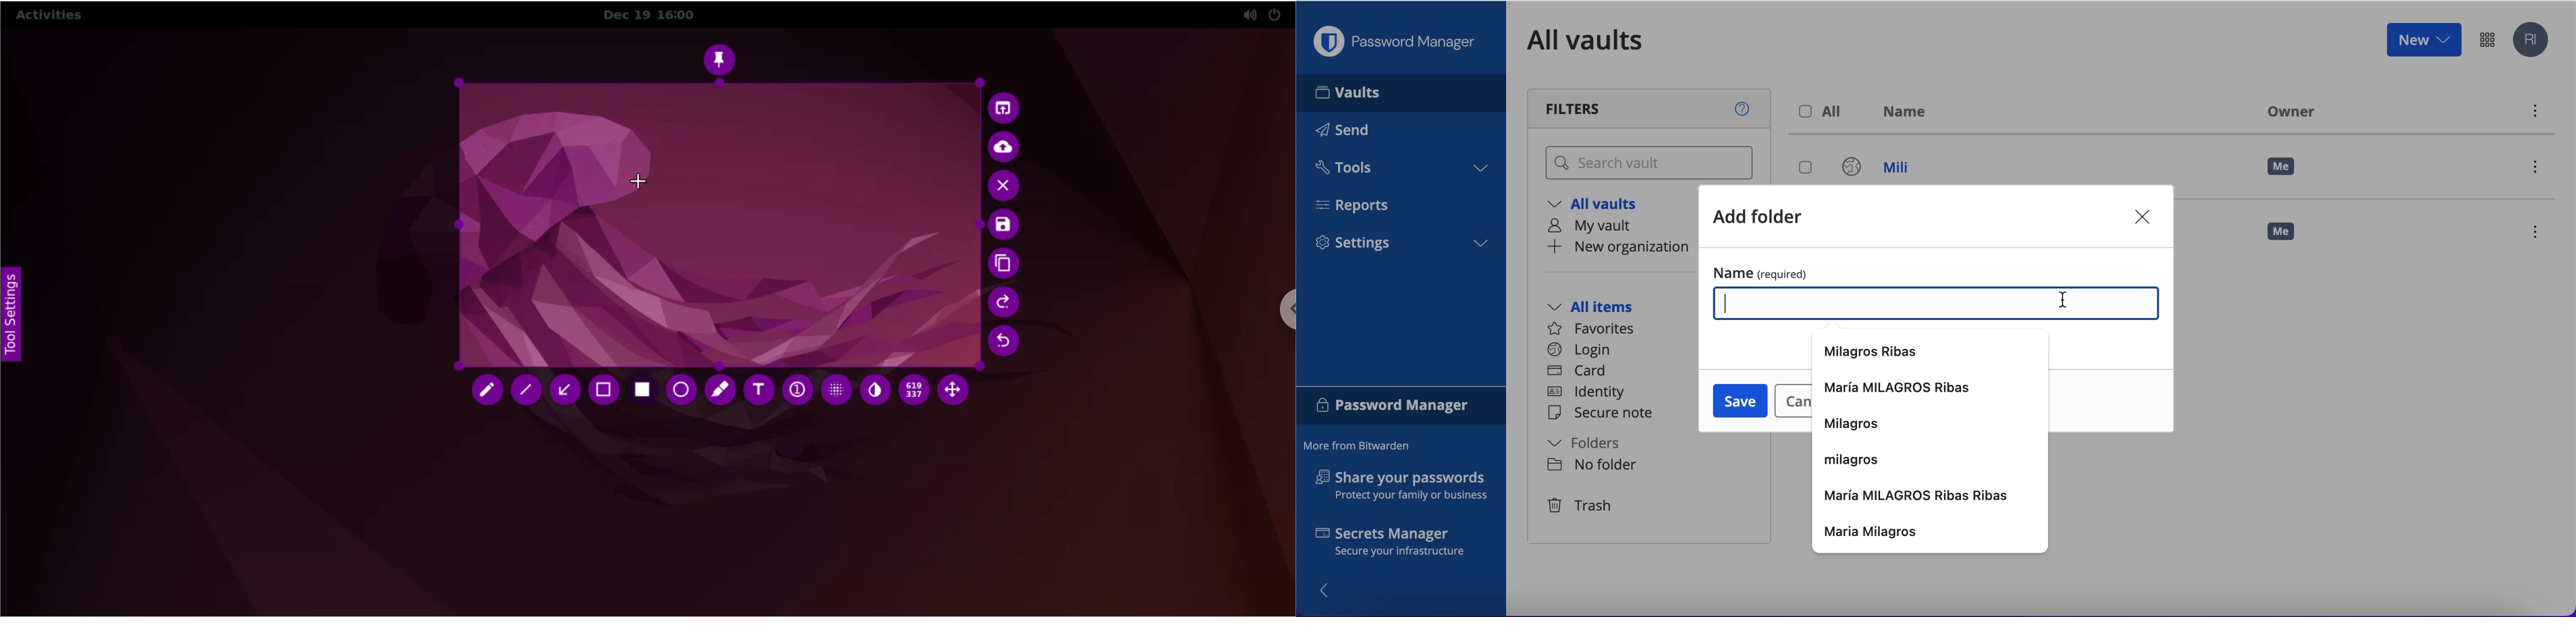 The height and width of the screenshot is (644, 2576). Describe the element at coordinates (1738, 401) in the screenshot. I see `save` at that location.